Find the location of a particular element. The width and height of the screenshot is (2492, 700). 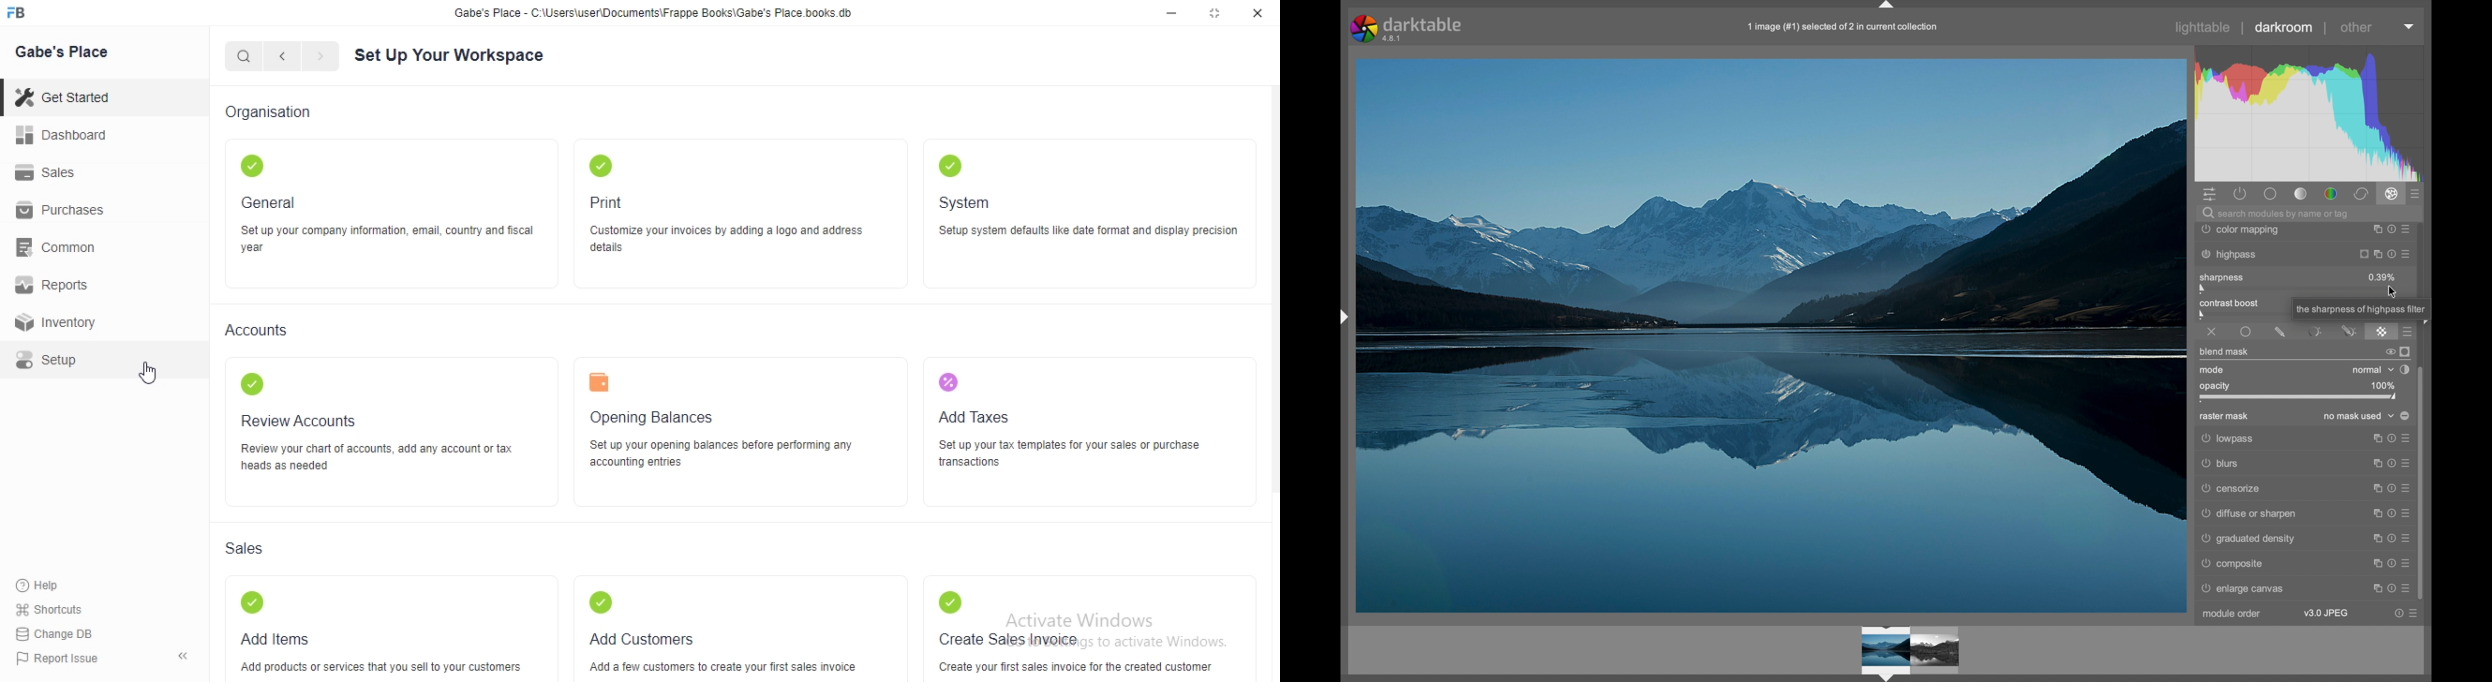

Add items. Add products or services that you sell 10 your customers. is located at coordinates (382, 631).